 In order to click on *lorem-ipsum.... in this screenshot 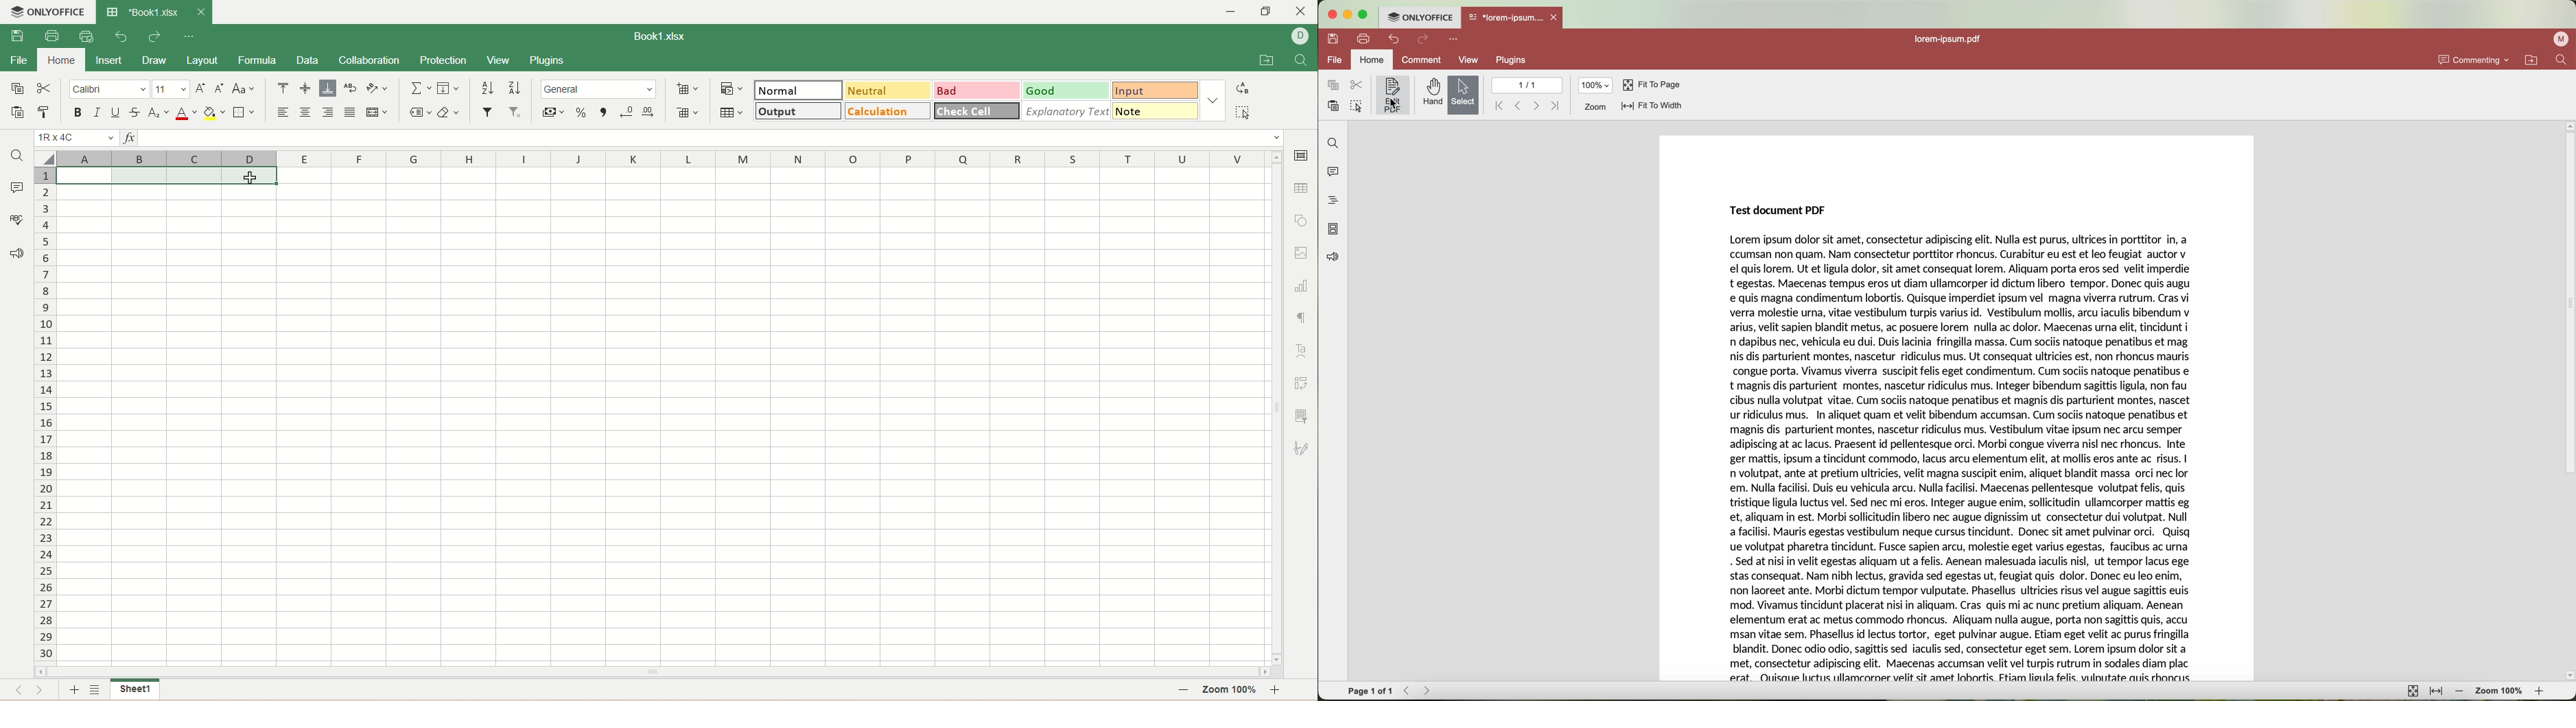, I will do `click(1506, 16)`.